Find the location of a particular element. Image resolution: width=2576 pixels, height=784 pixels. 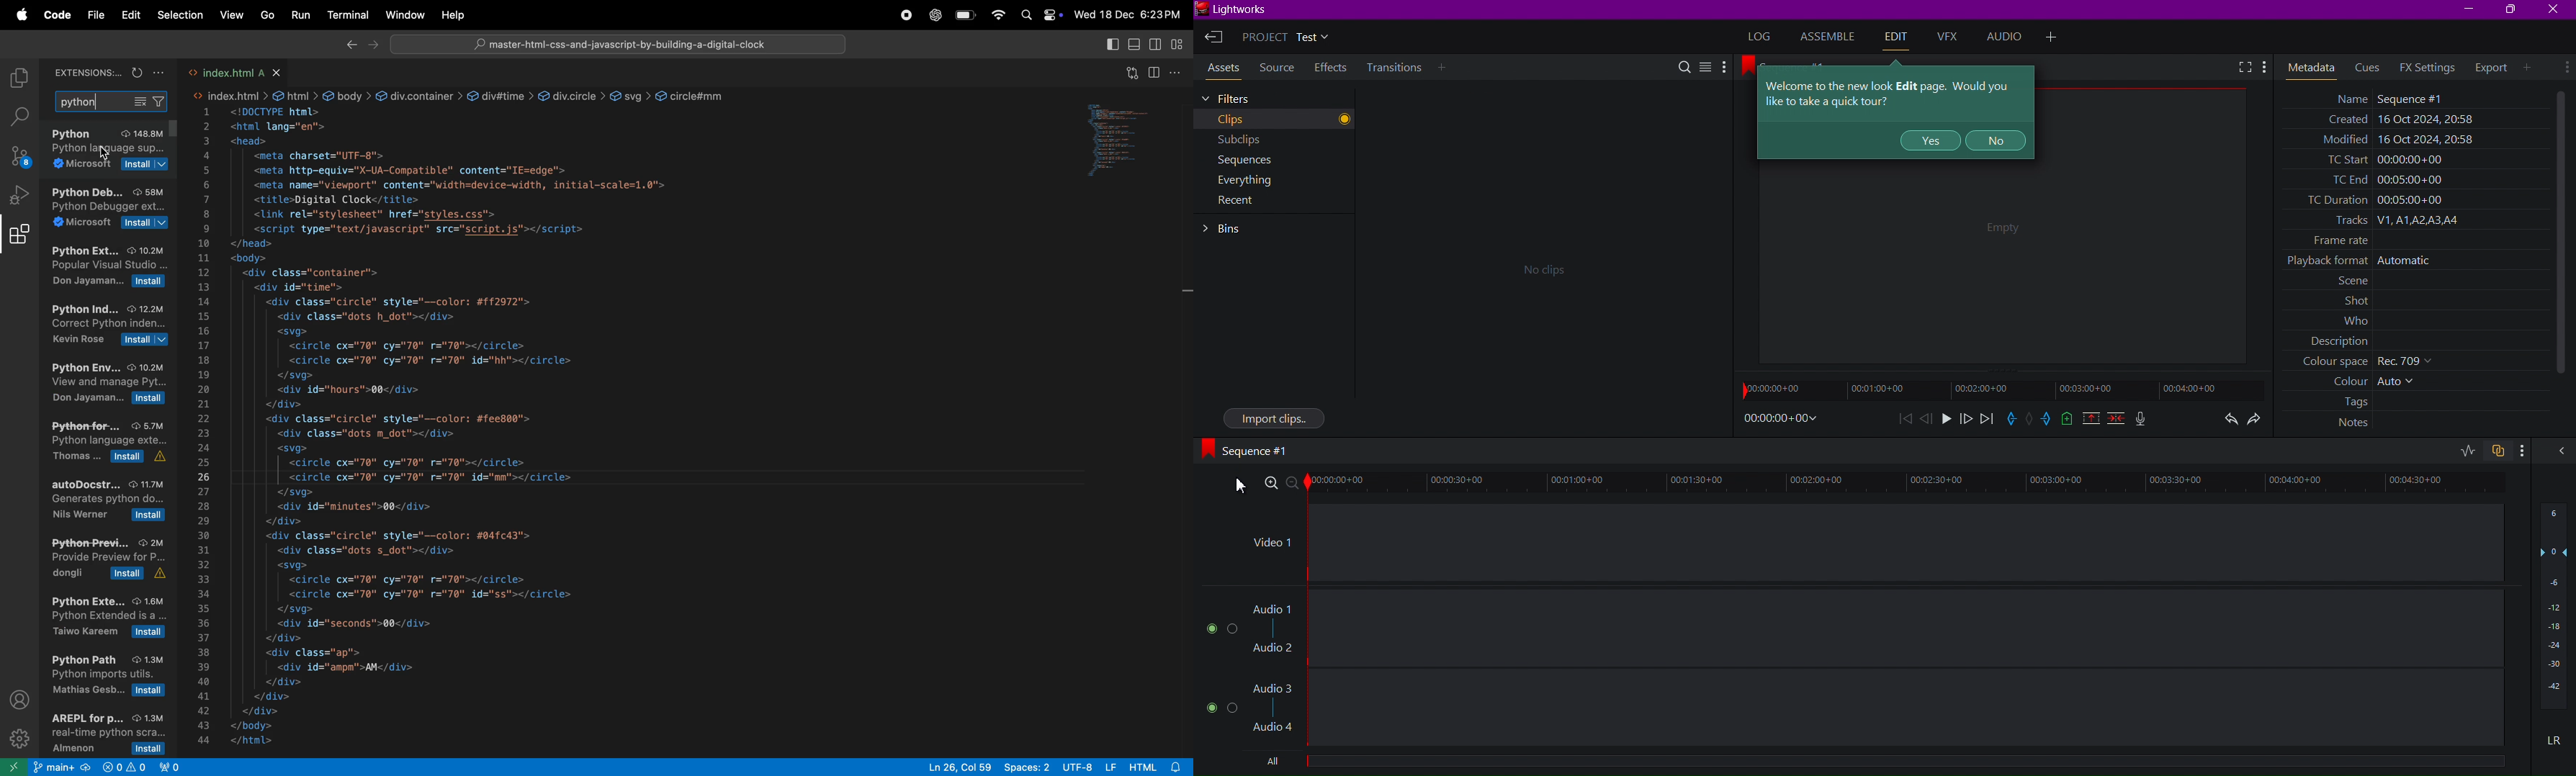

copy is located at coordinates (2498, 452).